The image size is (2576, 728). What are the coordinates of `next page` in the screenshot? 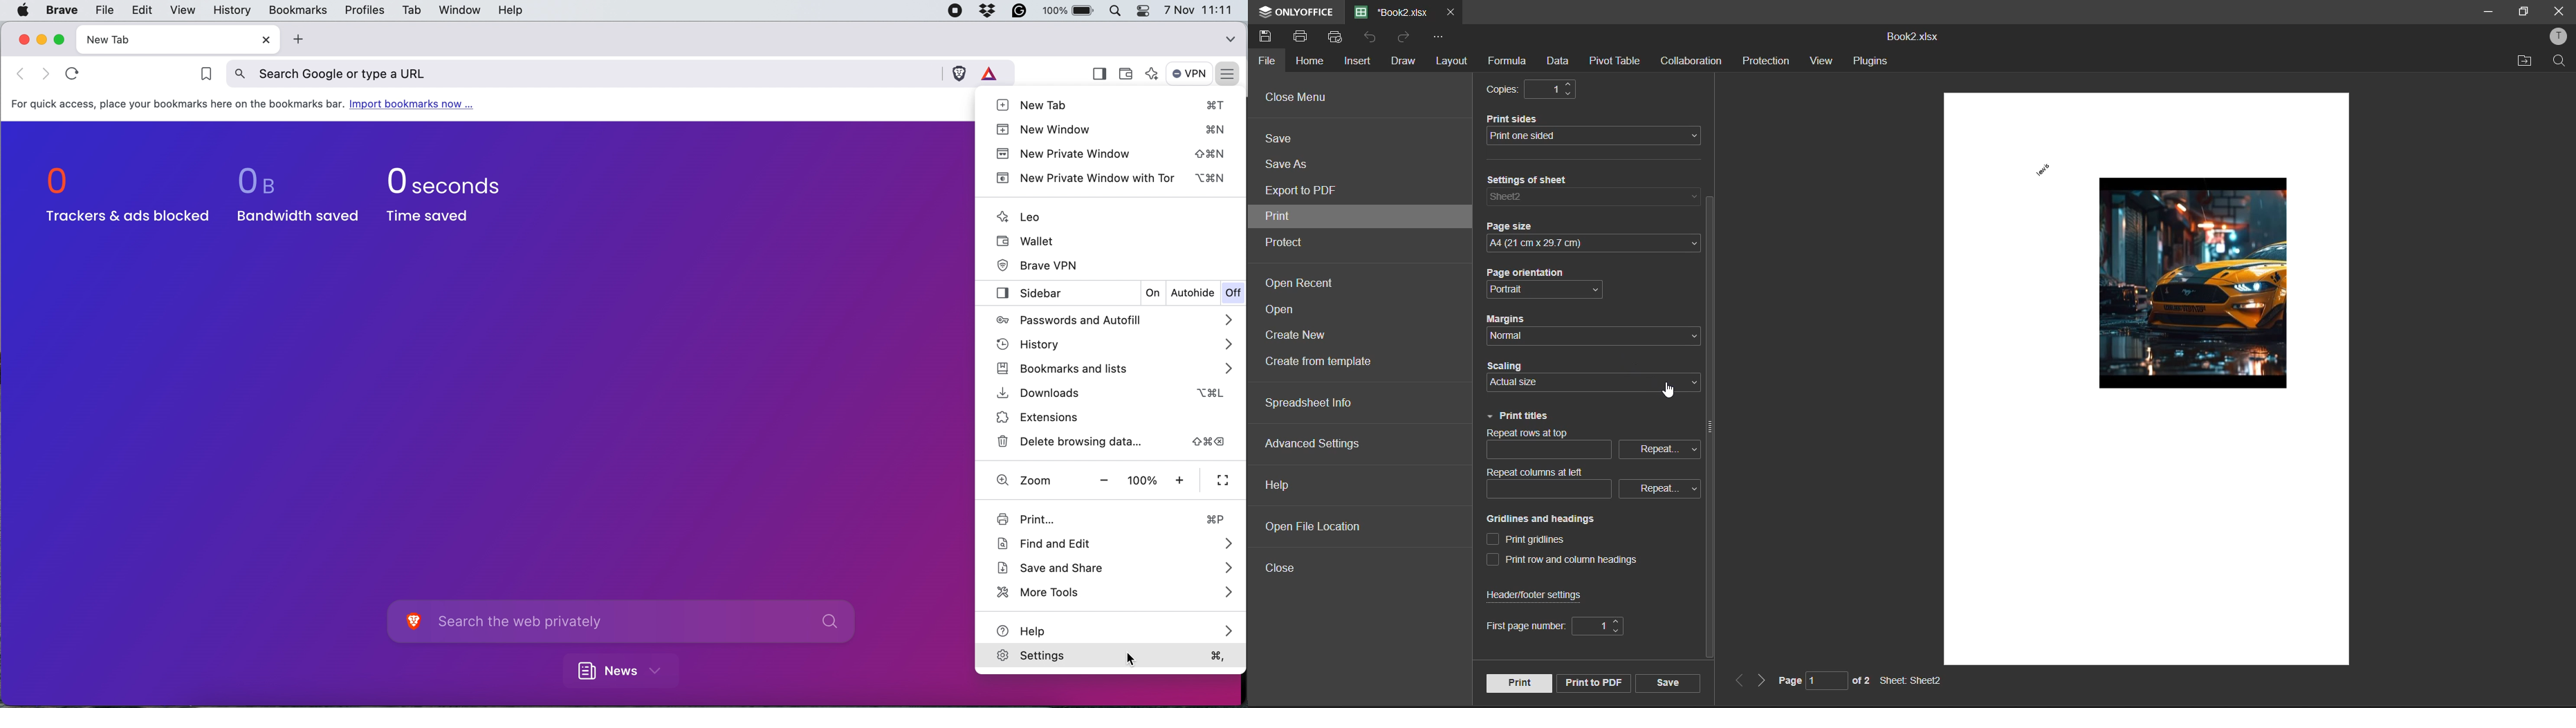 It's located at (1759, 681).